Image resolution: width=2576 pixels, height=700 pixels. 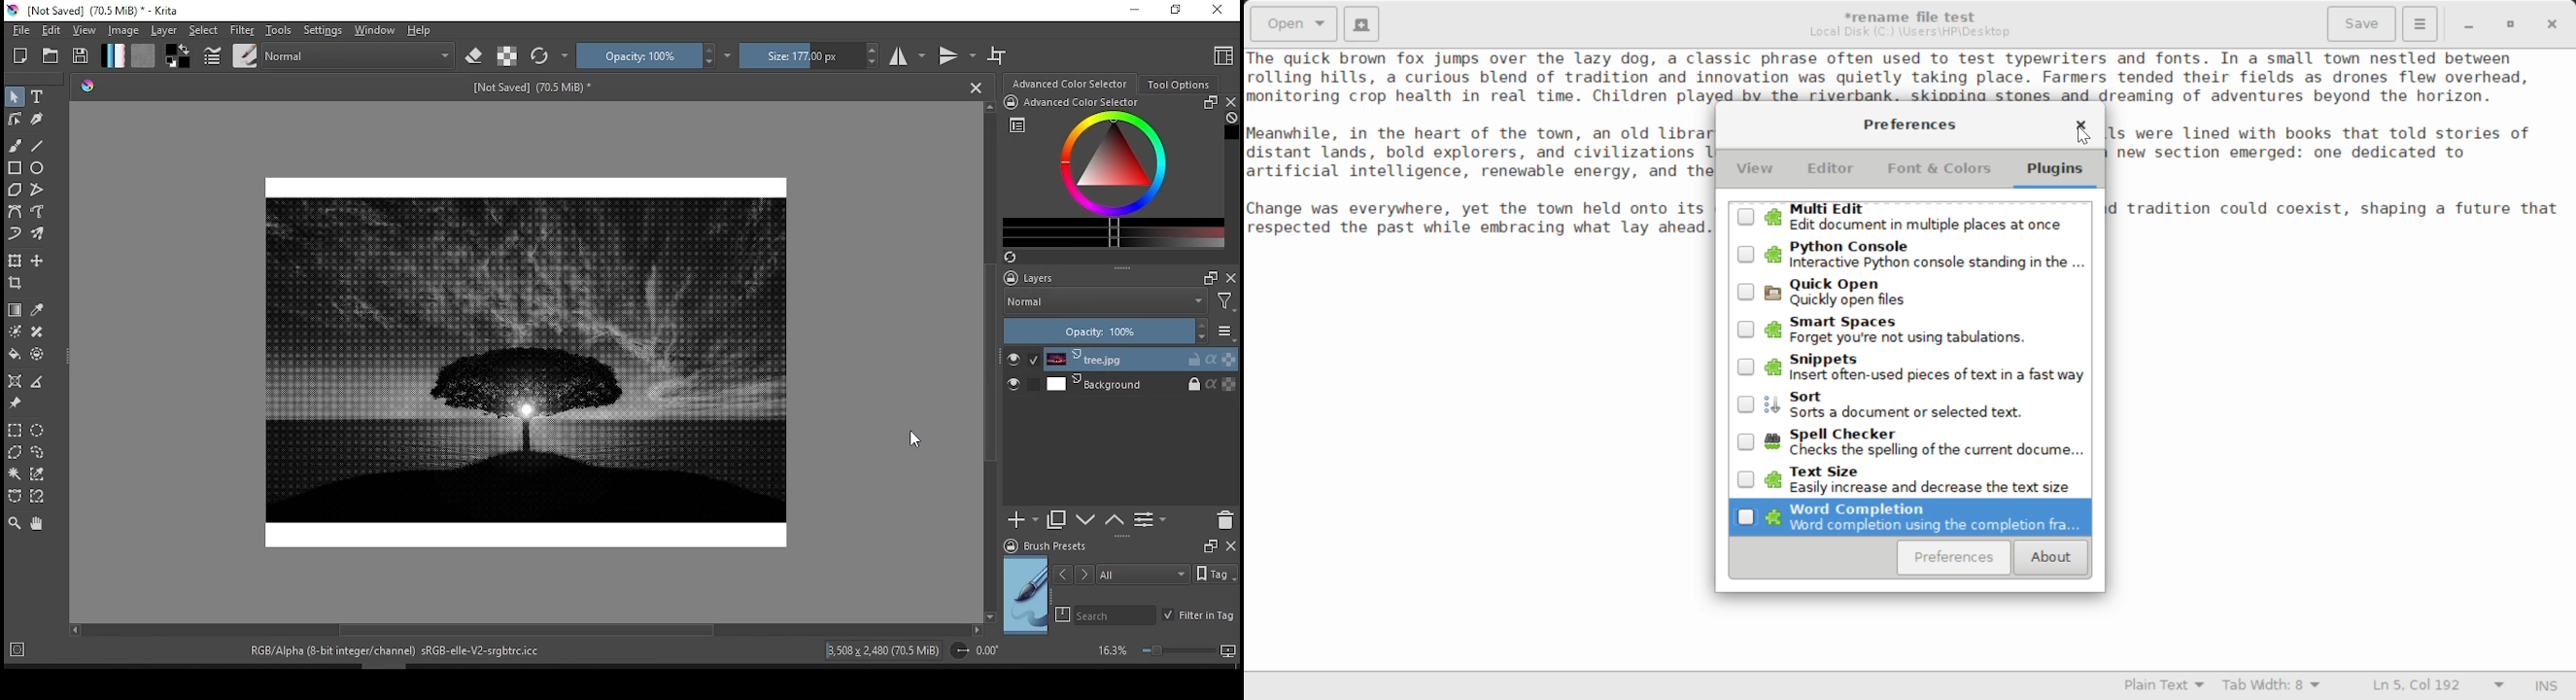 What do you see at coordinates (16, 145) in the screenshot?
I see `paint brush tool` at bounding box center [16, 145].